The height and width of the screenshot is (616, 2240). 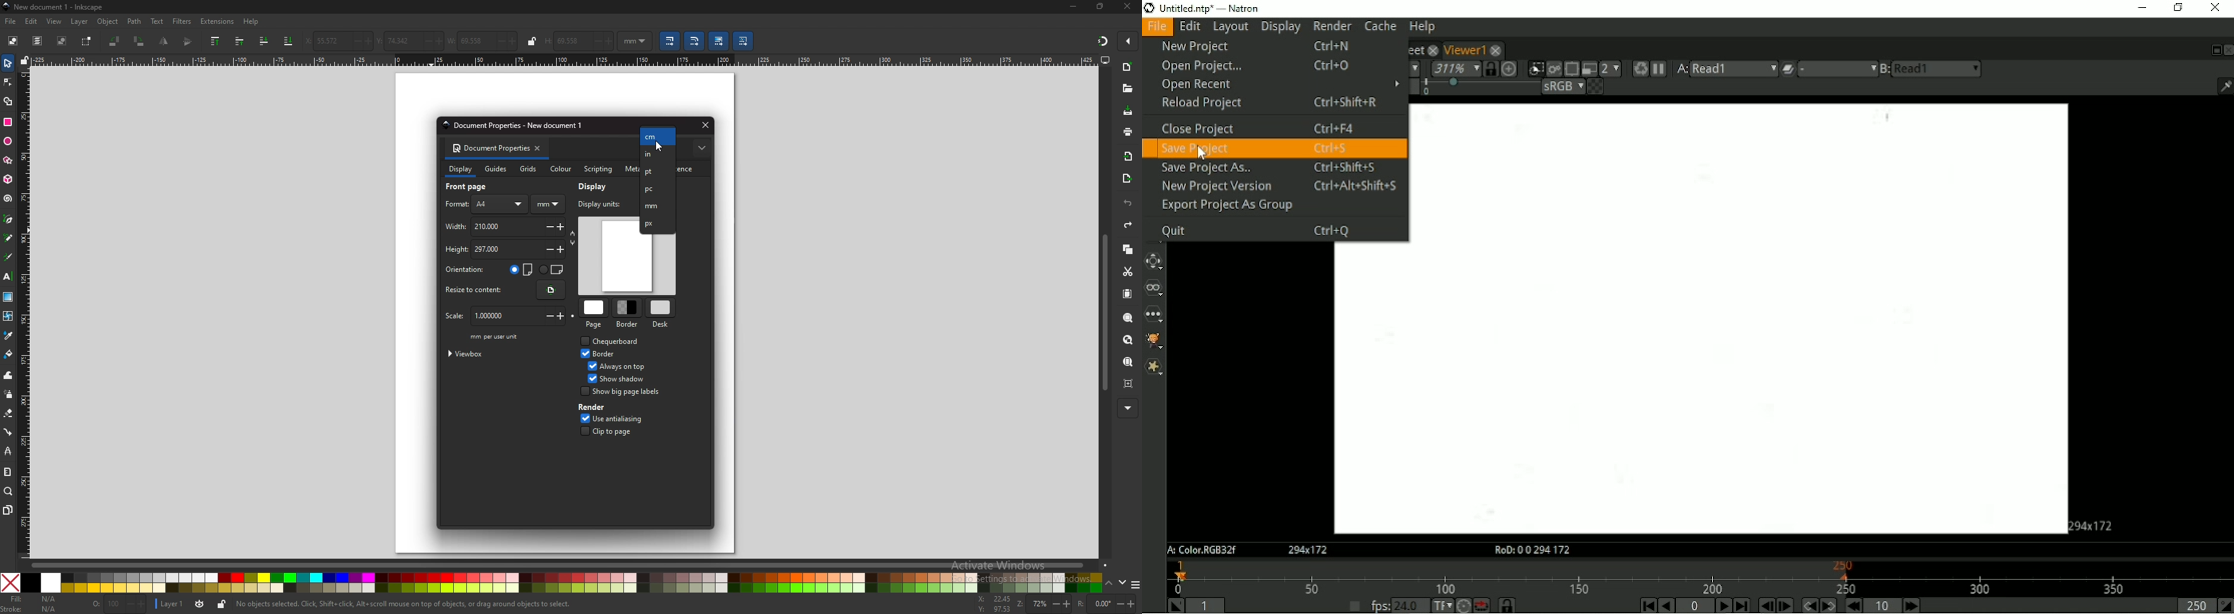 What do you see at coordinates (589, 365) in the screenshot?
I see `Checkbox` at bounding box center [589, 365].